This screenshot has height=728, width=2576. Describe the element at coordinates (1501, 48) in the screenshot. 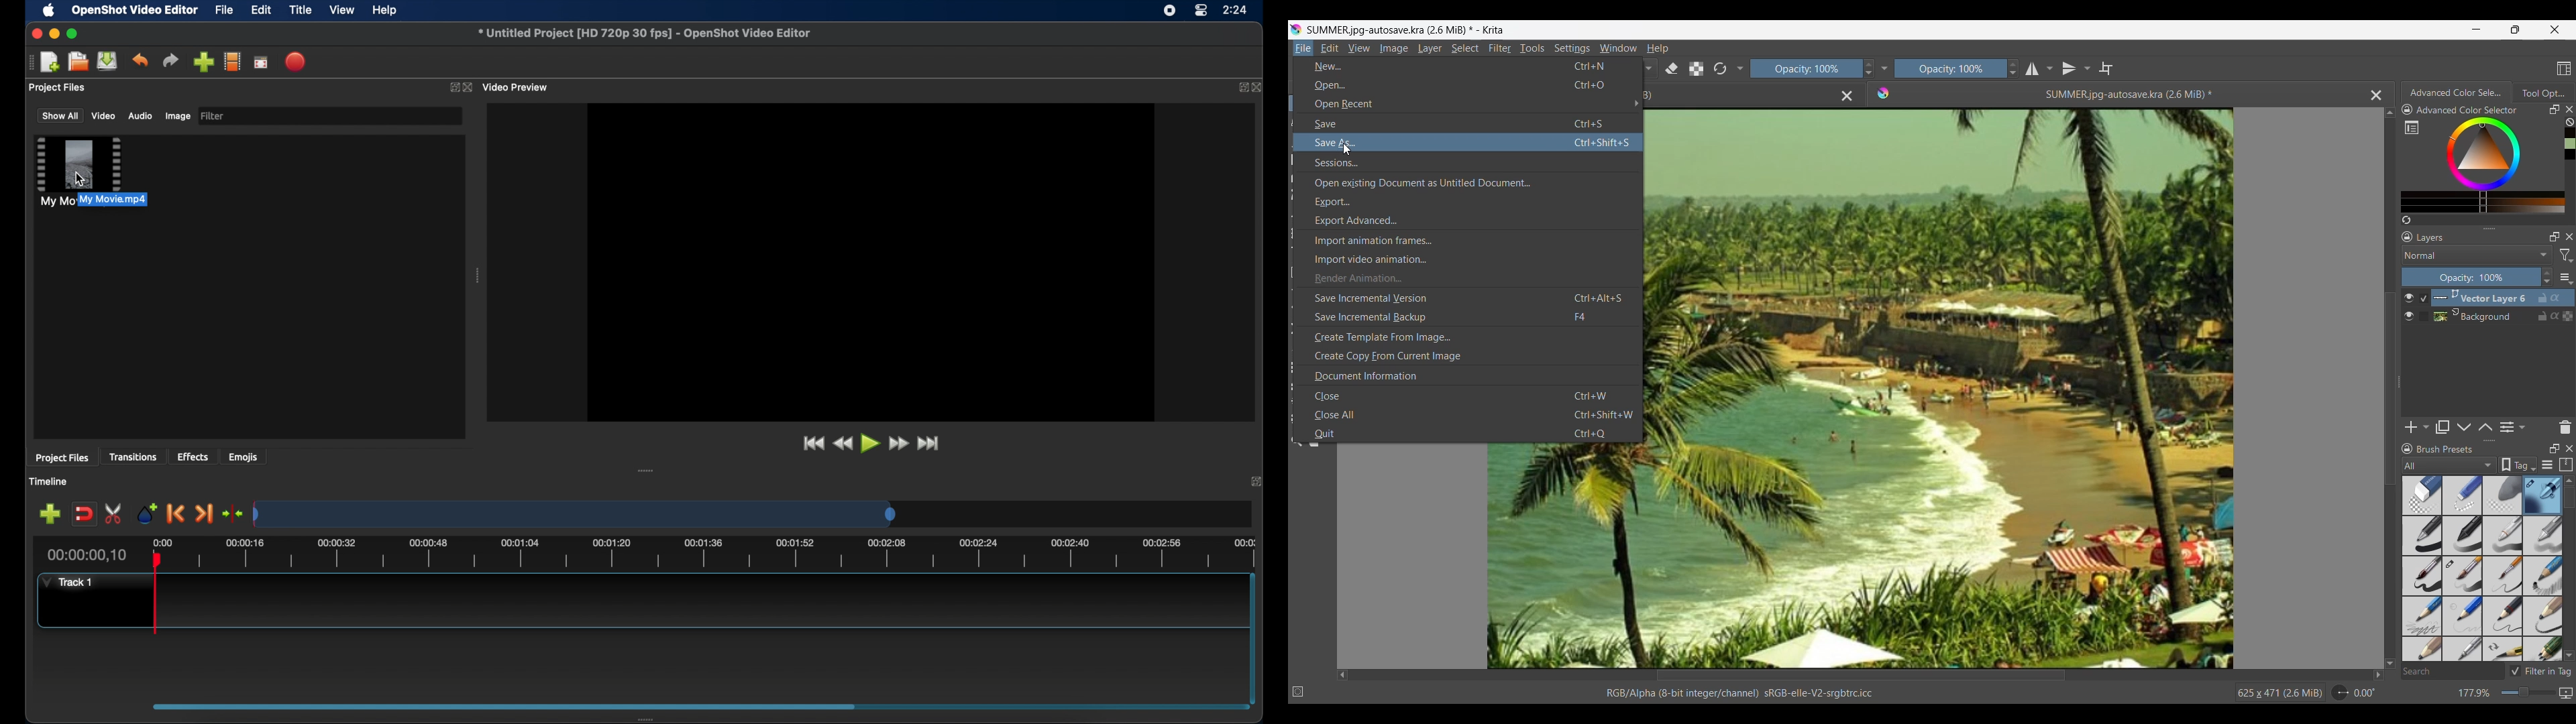

I see `Filter` at that location.